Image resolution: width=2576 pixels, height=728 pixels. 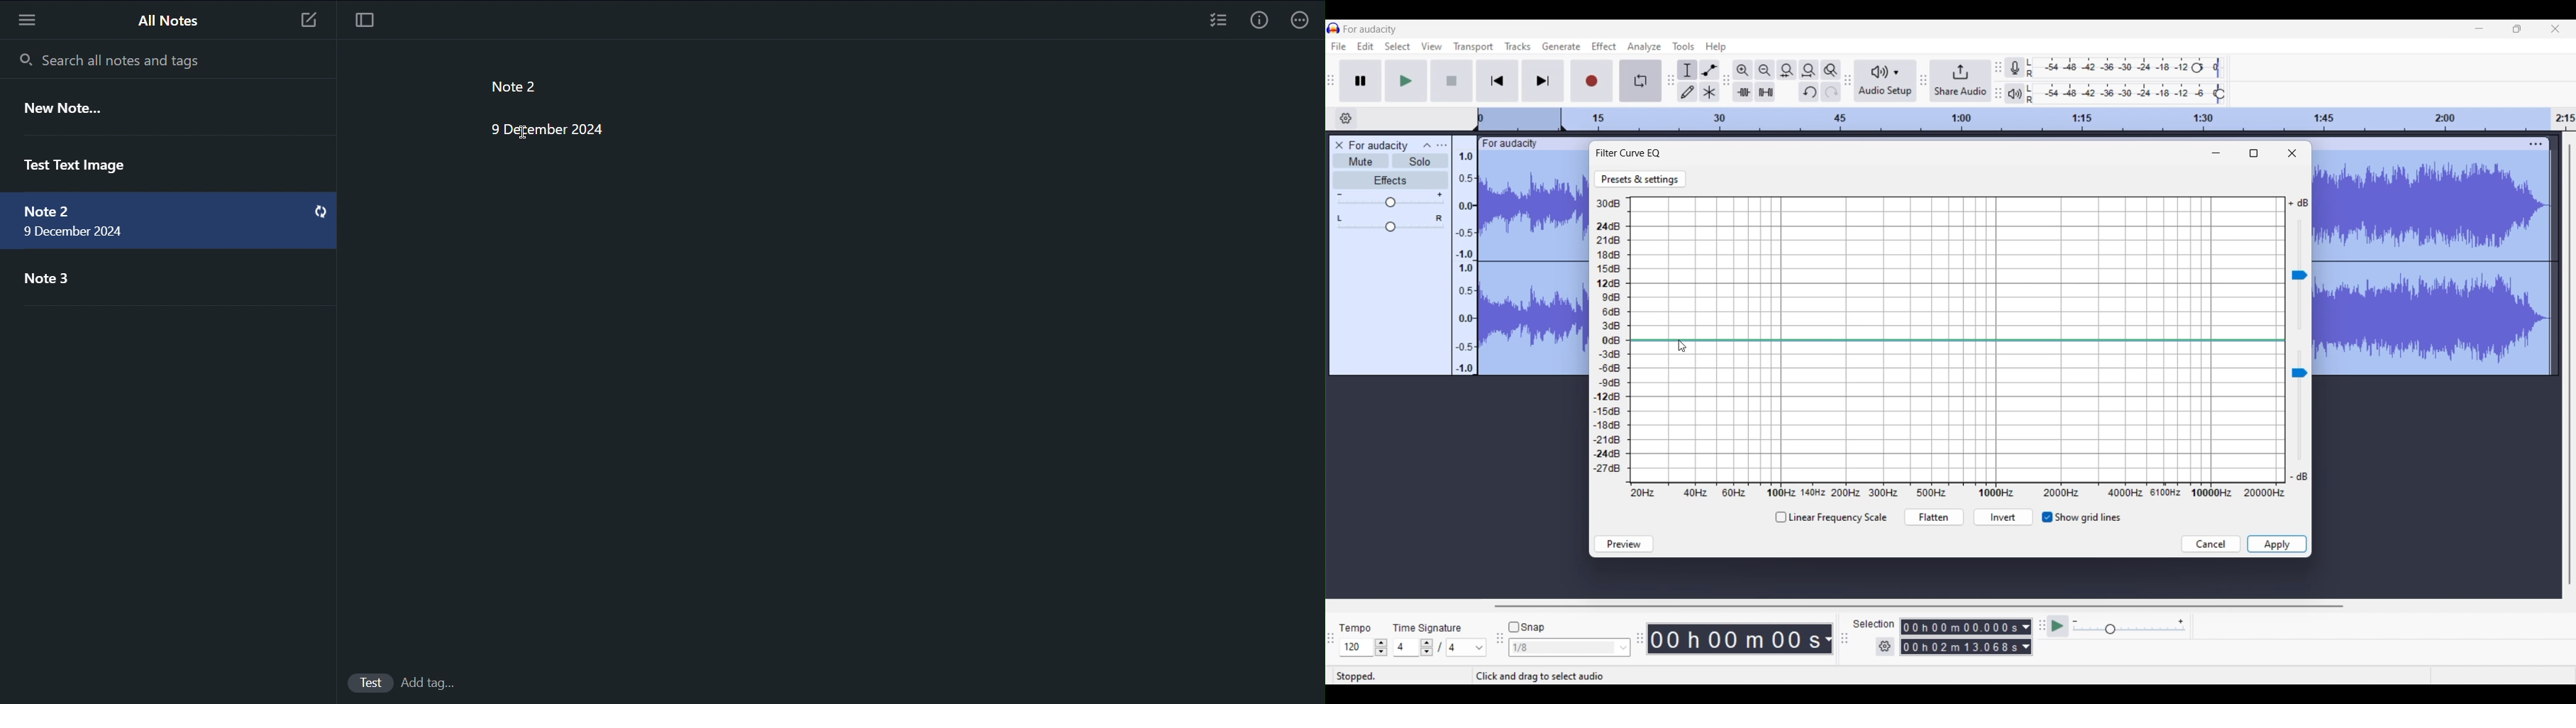 What do you see at coordinates (26, 17) in the screenshot?
I see `More` at bounding box center [26, 17].